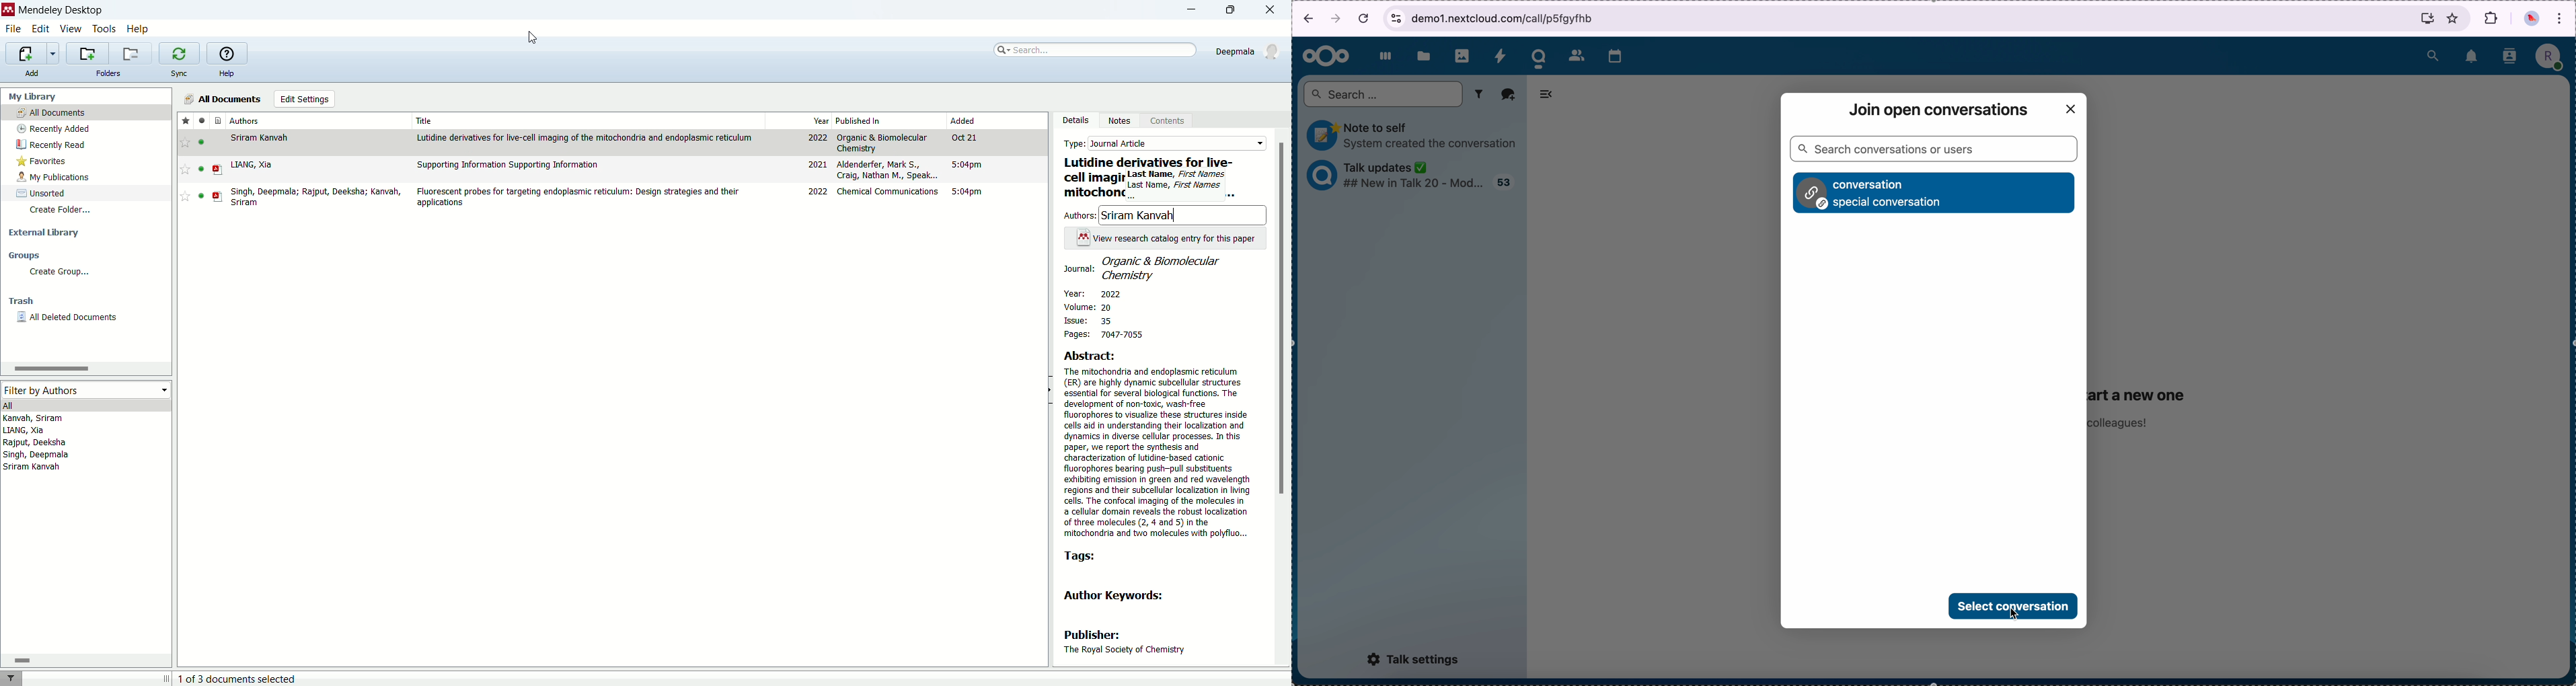  What do you see at coordinates (888, 171) in the screenshot?
I see `Aldenderfer, Mark S., Craig, Nathan M., Speak...` at bounding box center [888, 171].